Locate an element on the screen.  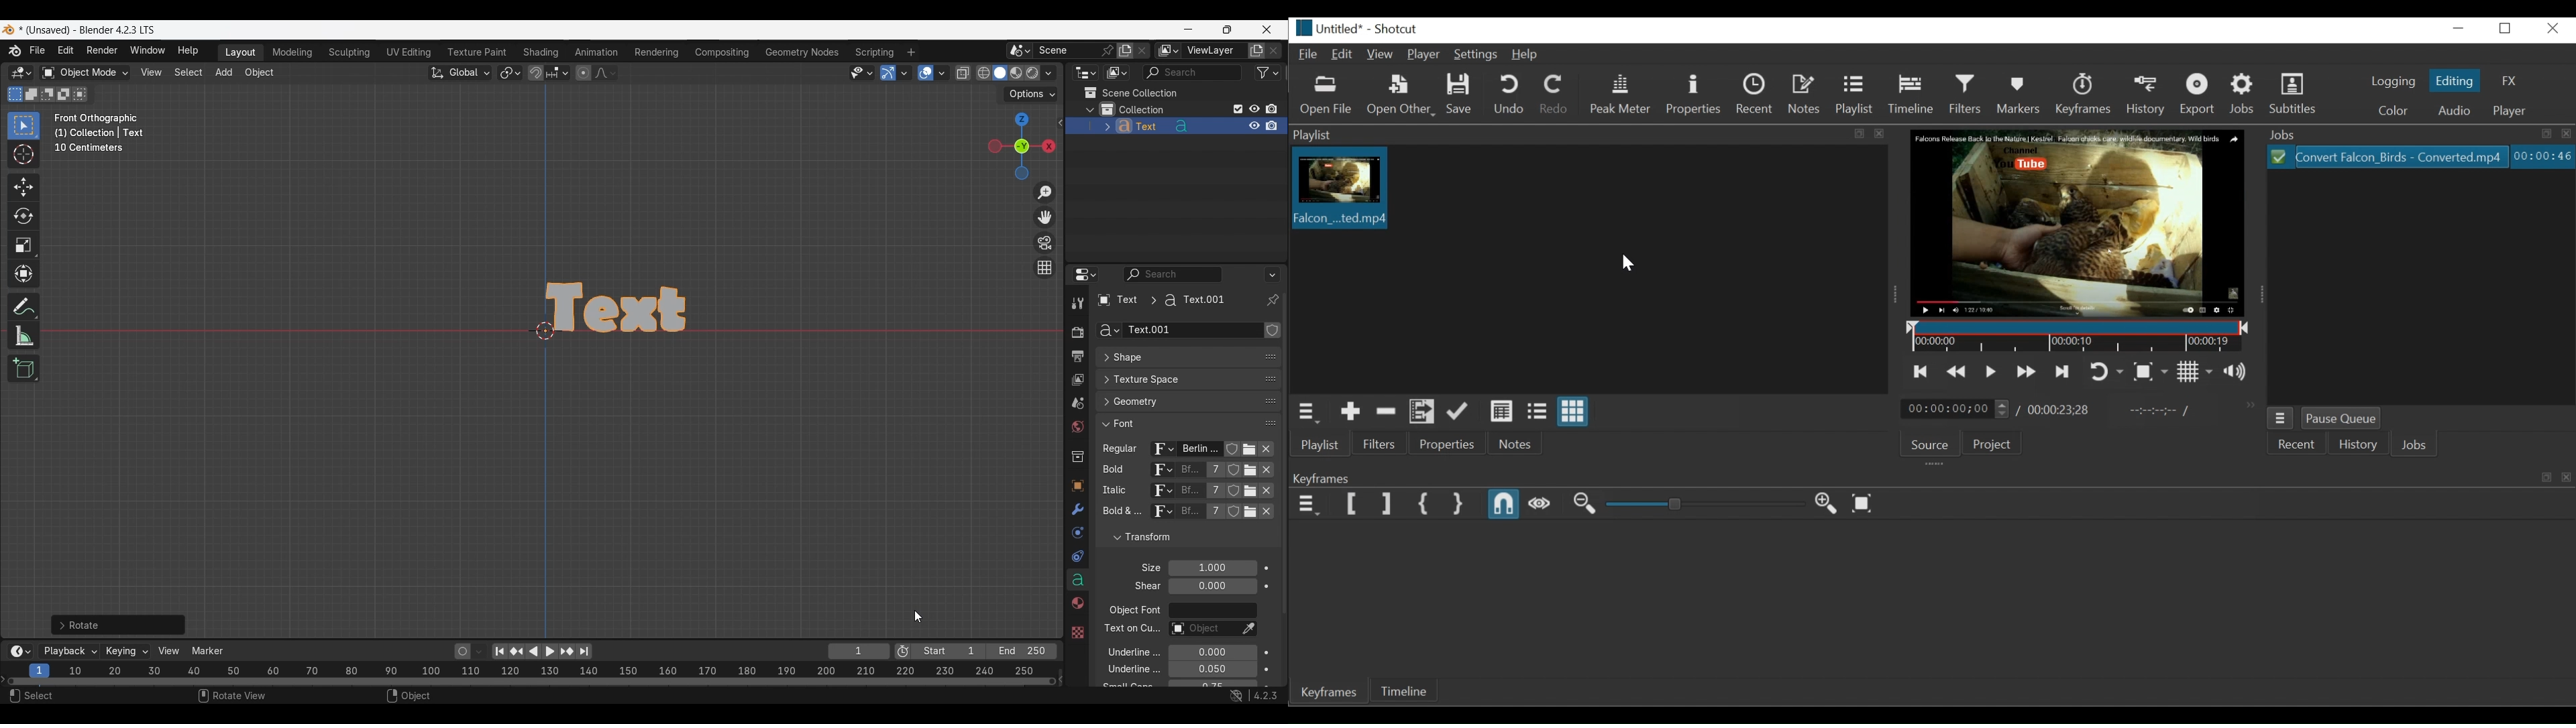
File is located at coordinates (1309, 55).